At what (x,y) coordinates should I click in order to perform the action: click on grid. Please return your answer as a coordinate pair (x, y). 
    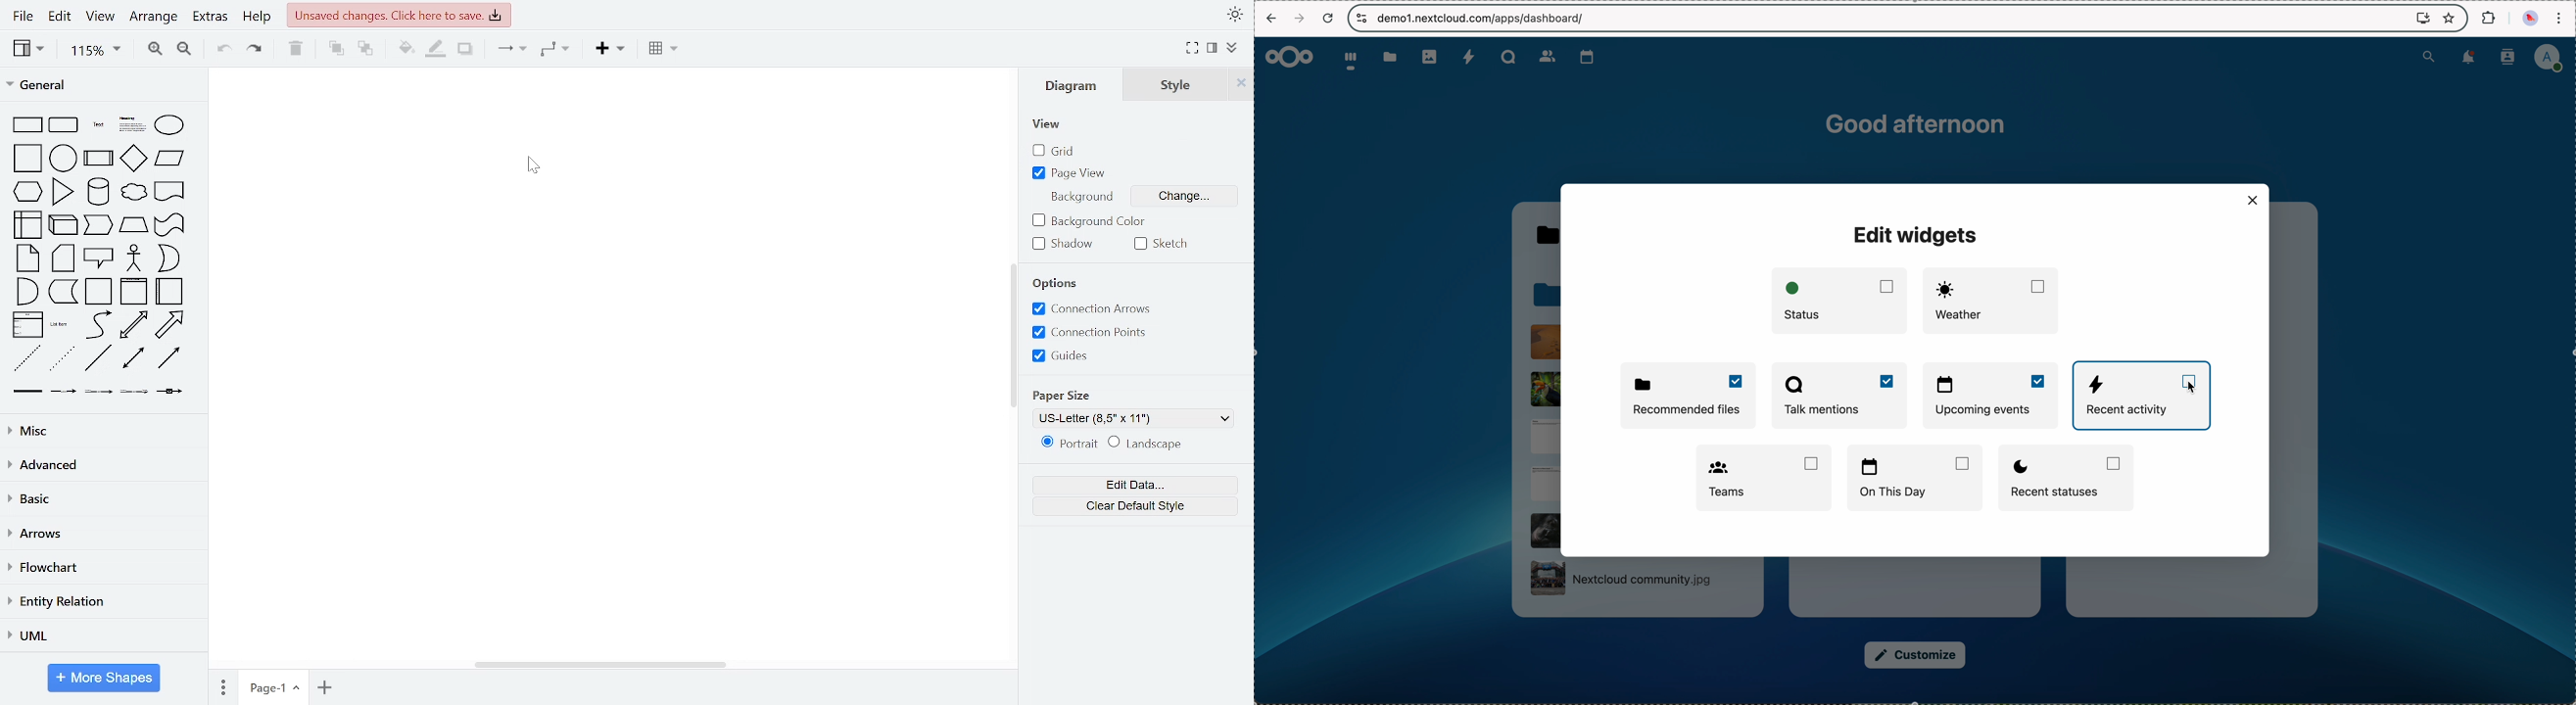
    Looking at the image, I should click on (1050, 152).